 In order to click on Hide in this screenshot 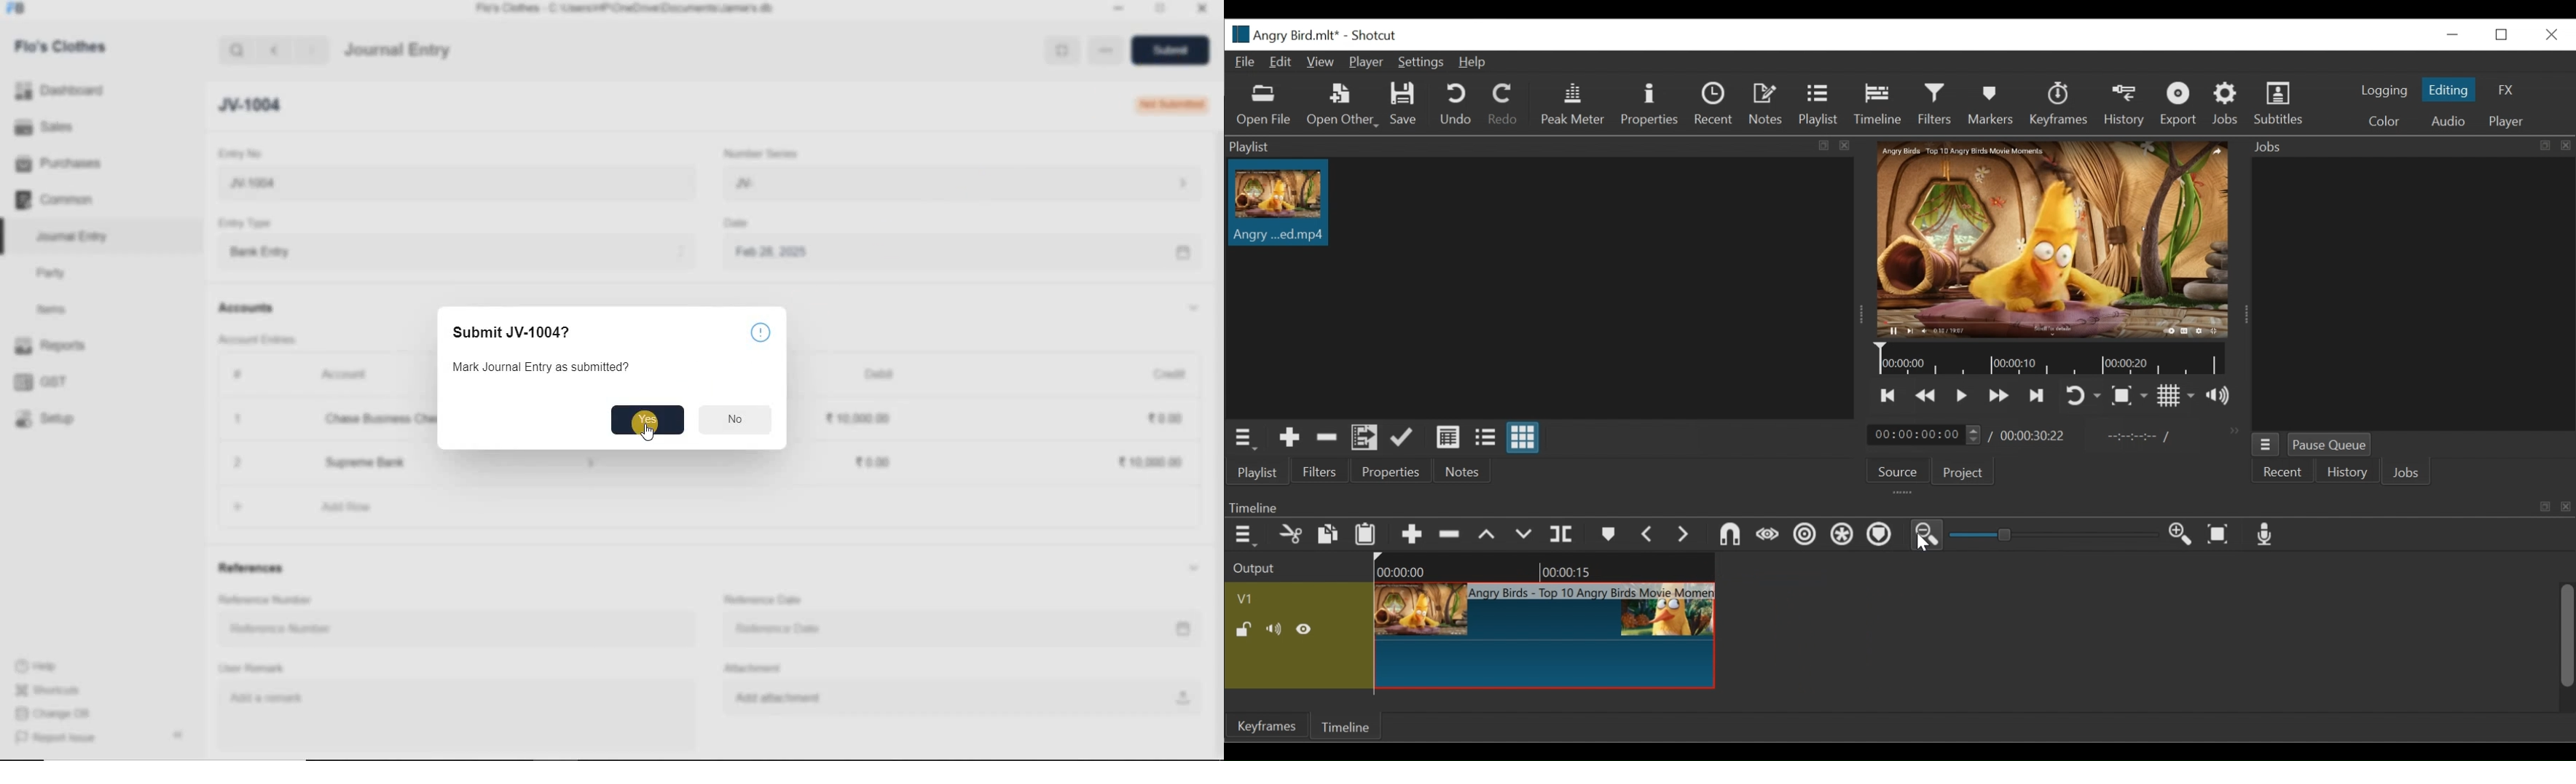, I will do `click(1307, 629)`.